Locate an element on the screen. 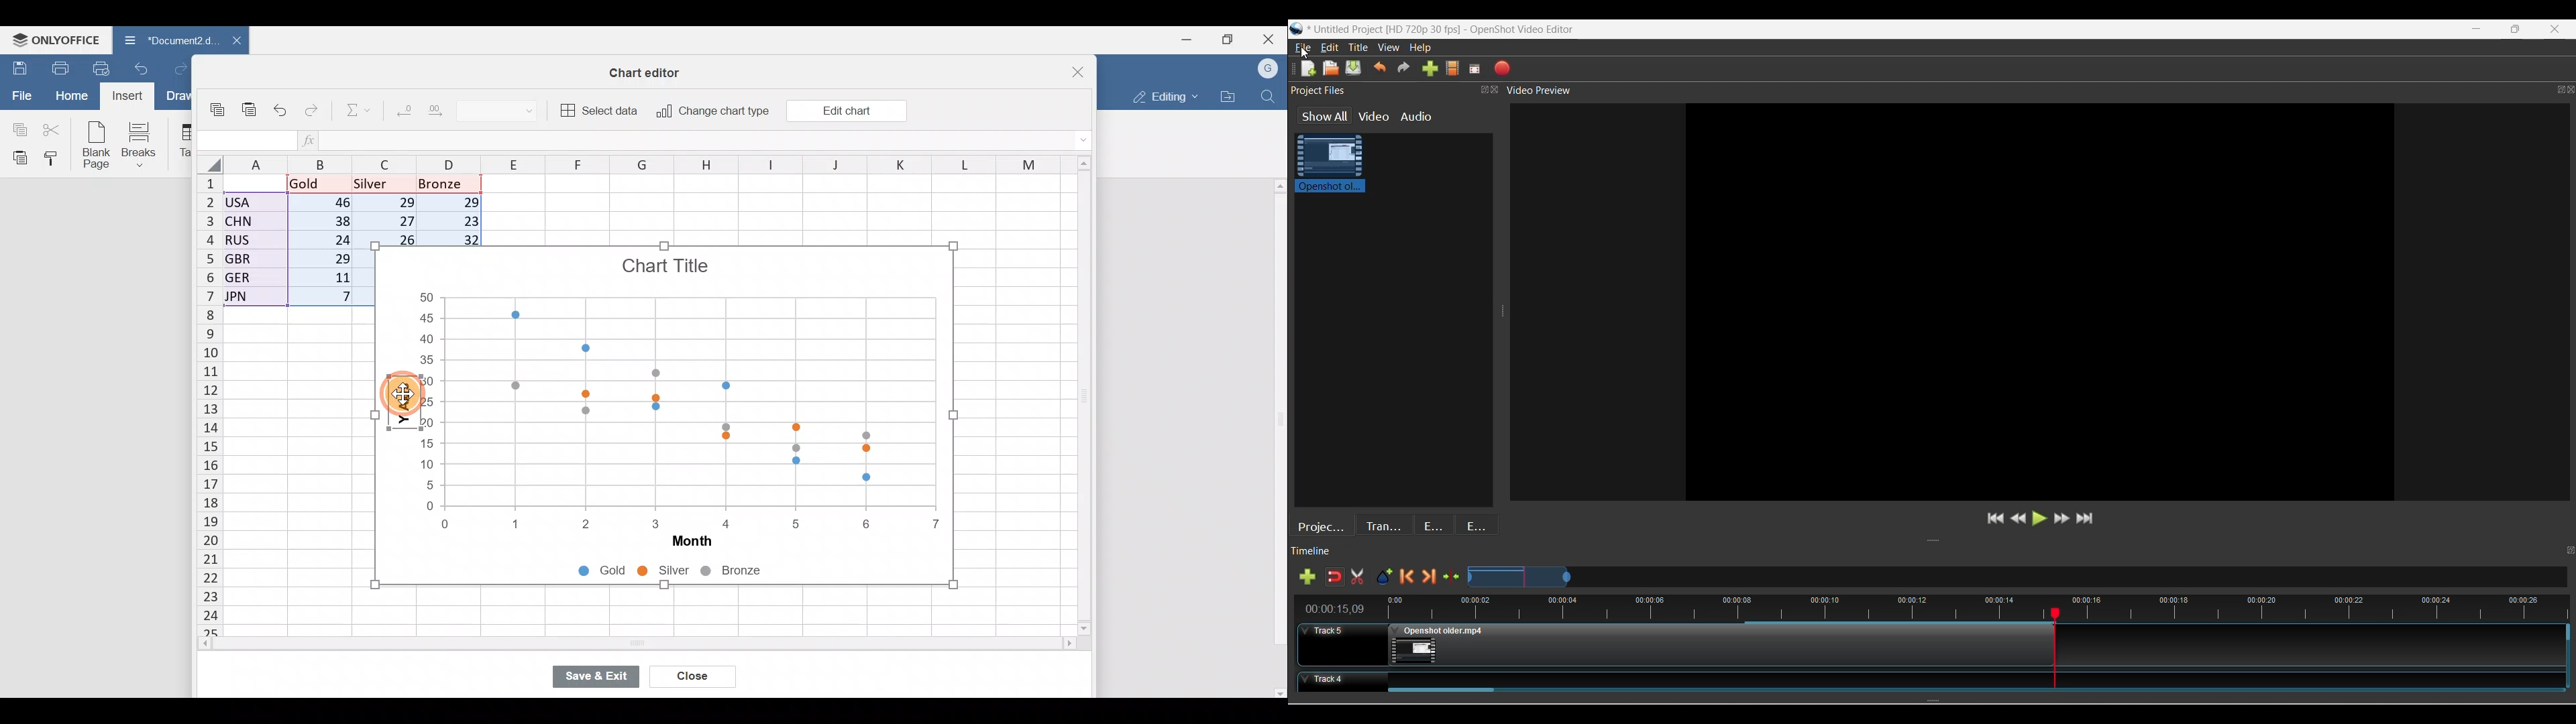  Scroll bar is located at coordinates (608, 646).